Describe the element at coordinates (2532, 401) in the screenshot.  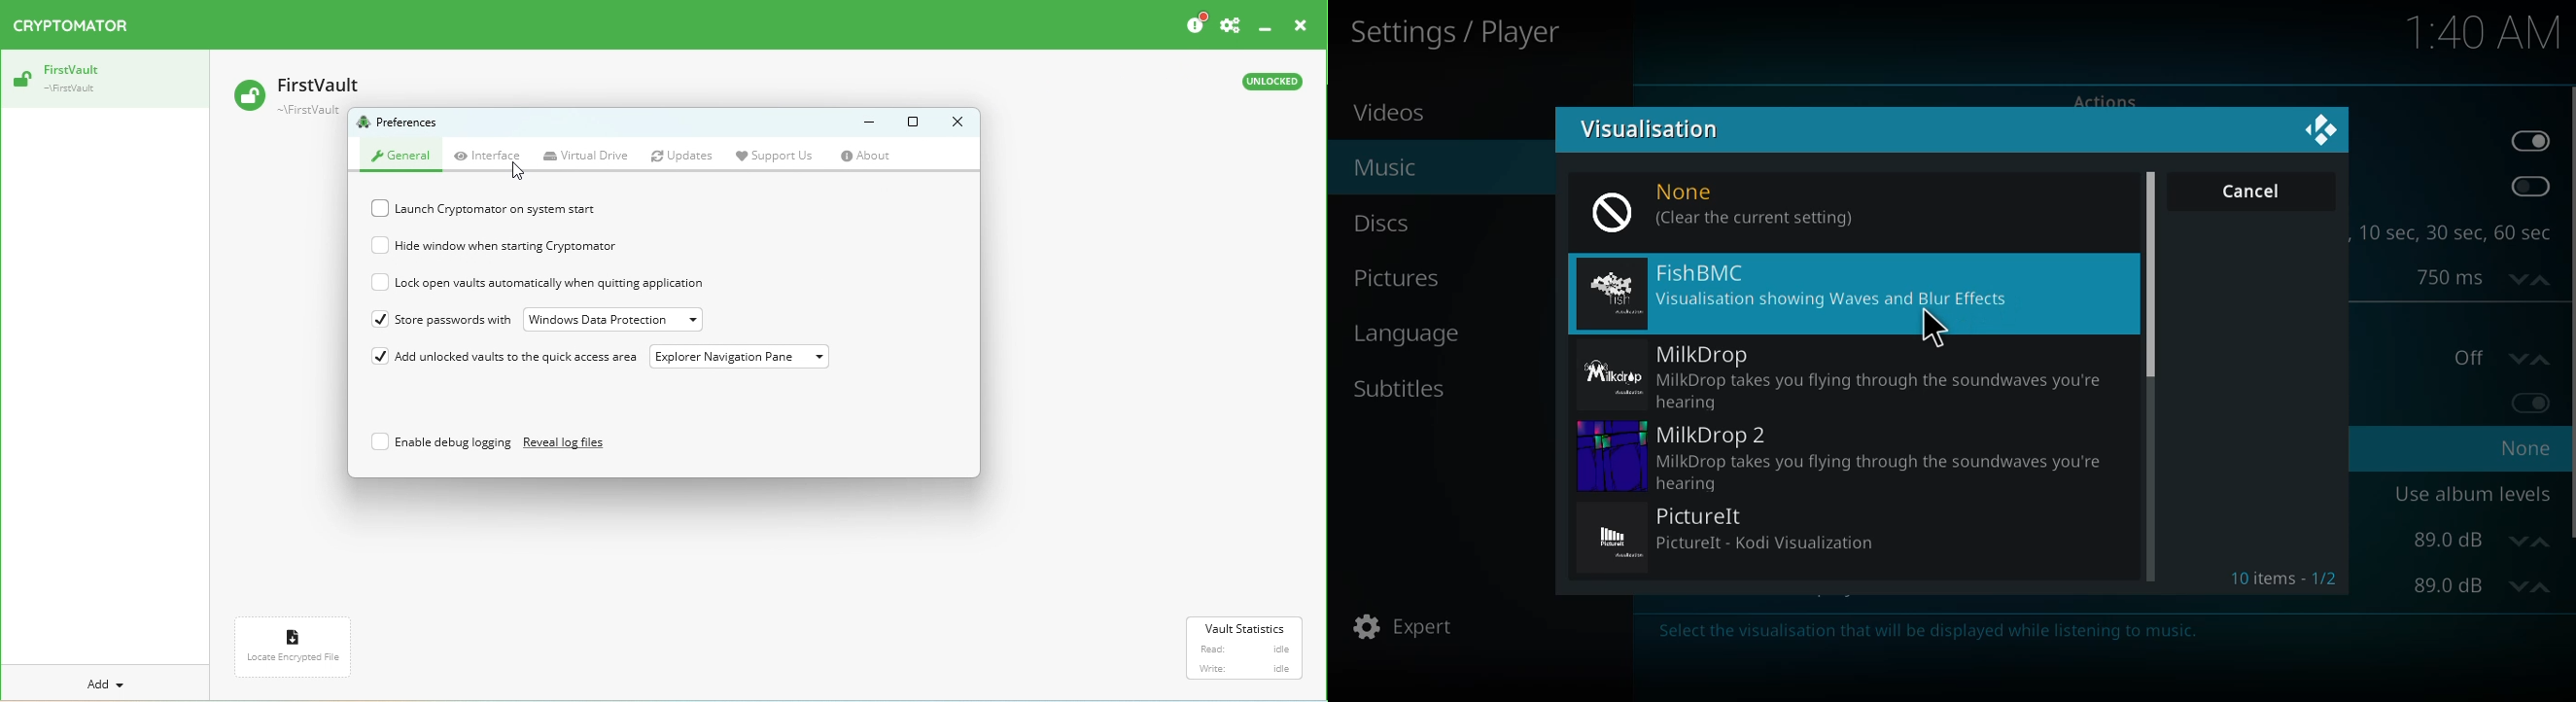
I see `enable` at that location.